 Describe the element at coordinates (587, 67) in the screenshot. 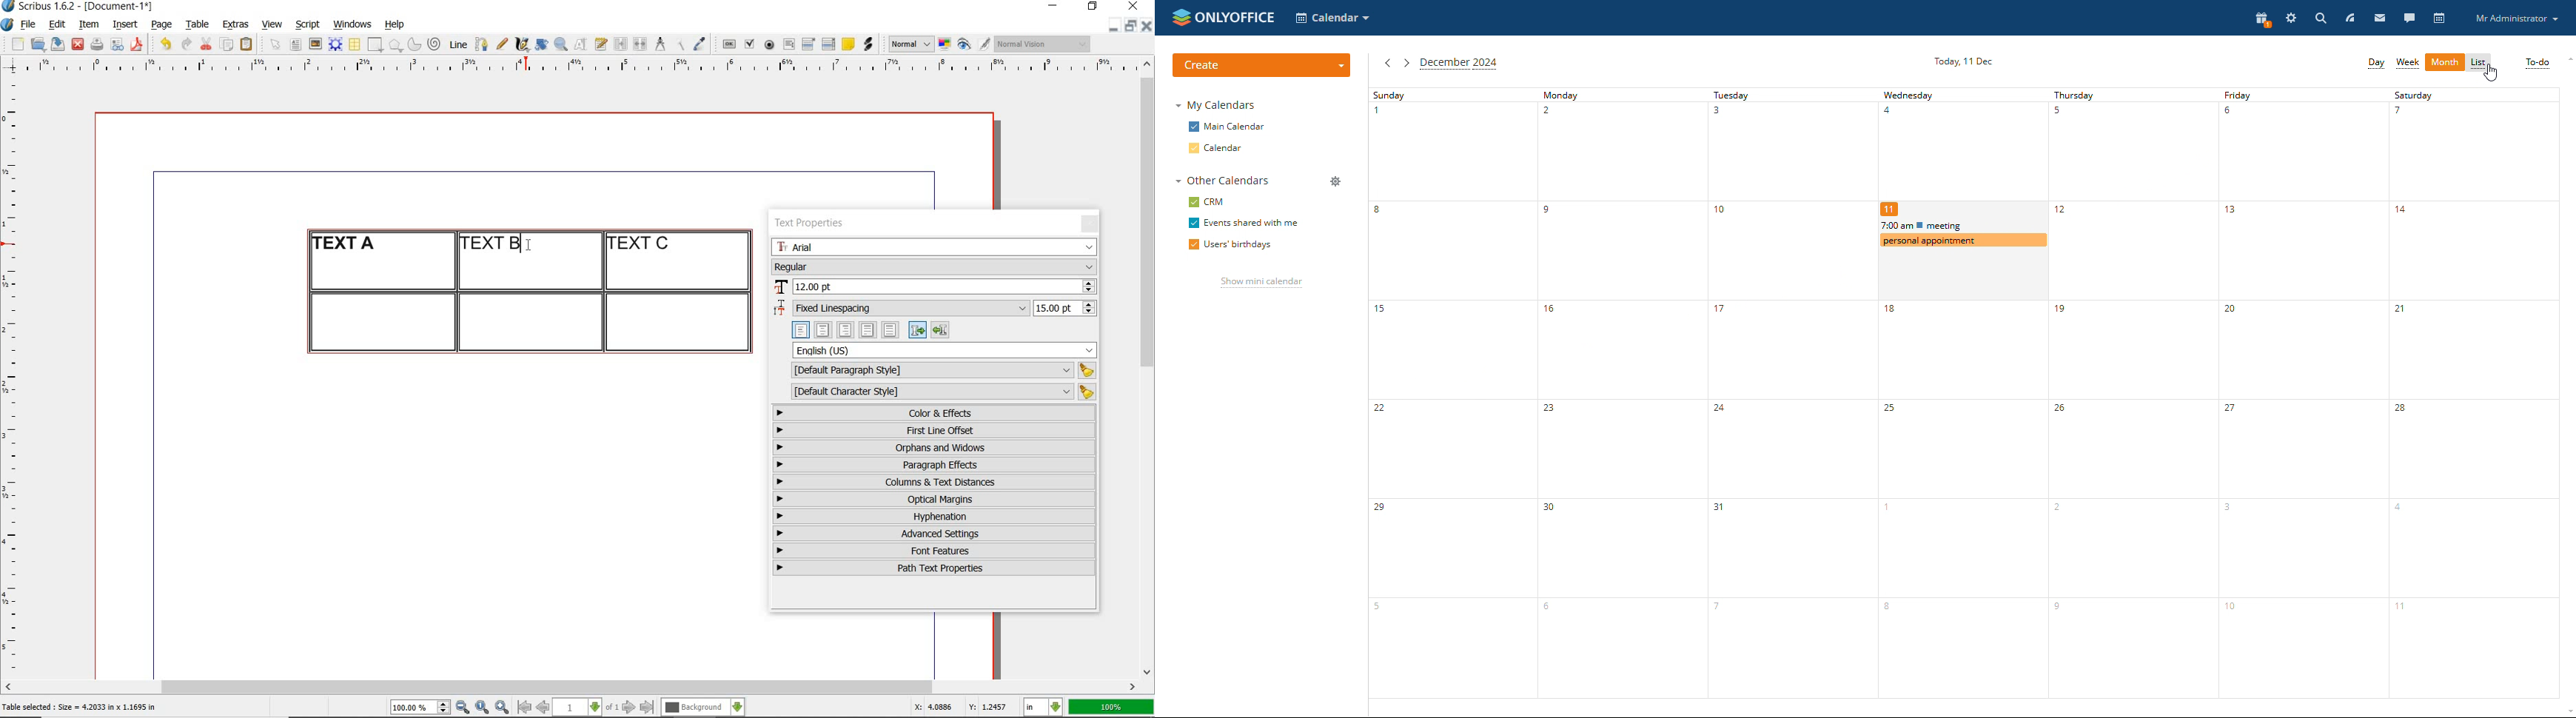

I see `ruler` at that location.